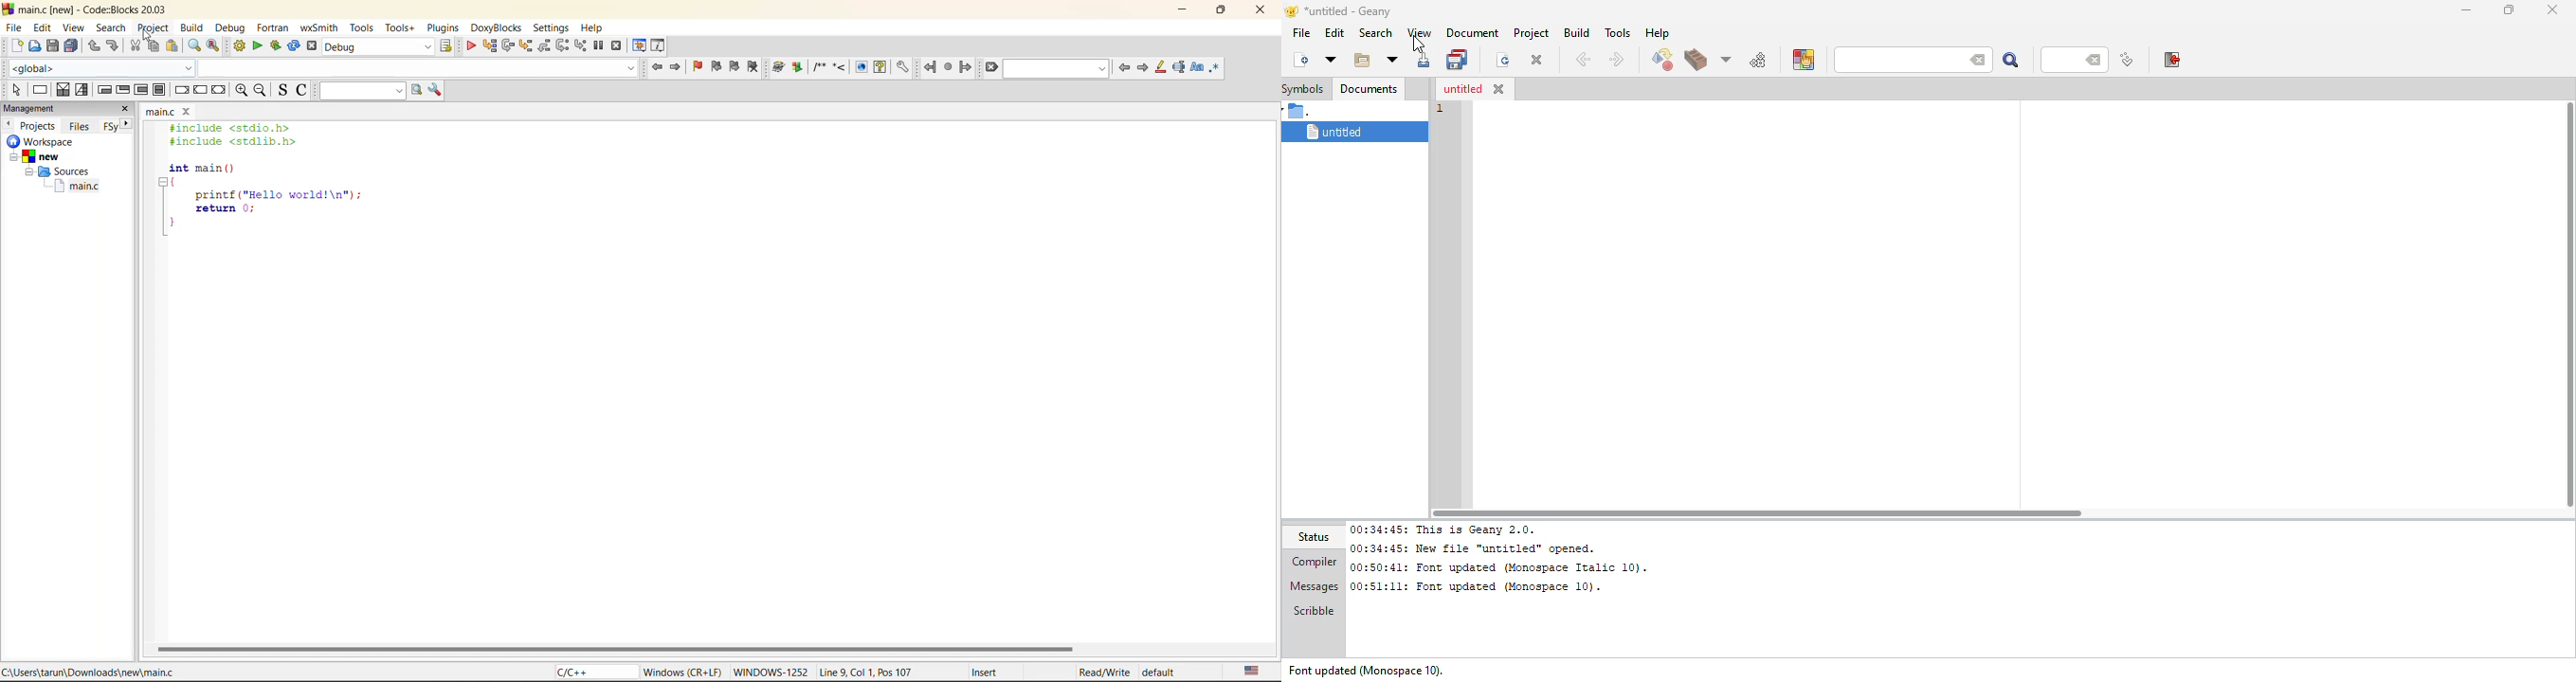 The width and height of the screenshot is (2576, 700). What do you see at coordinates (1299, 59) in the screenshot?
I see `create new` at bounding box center [1299, 59].